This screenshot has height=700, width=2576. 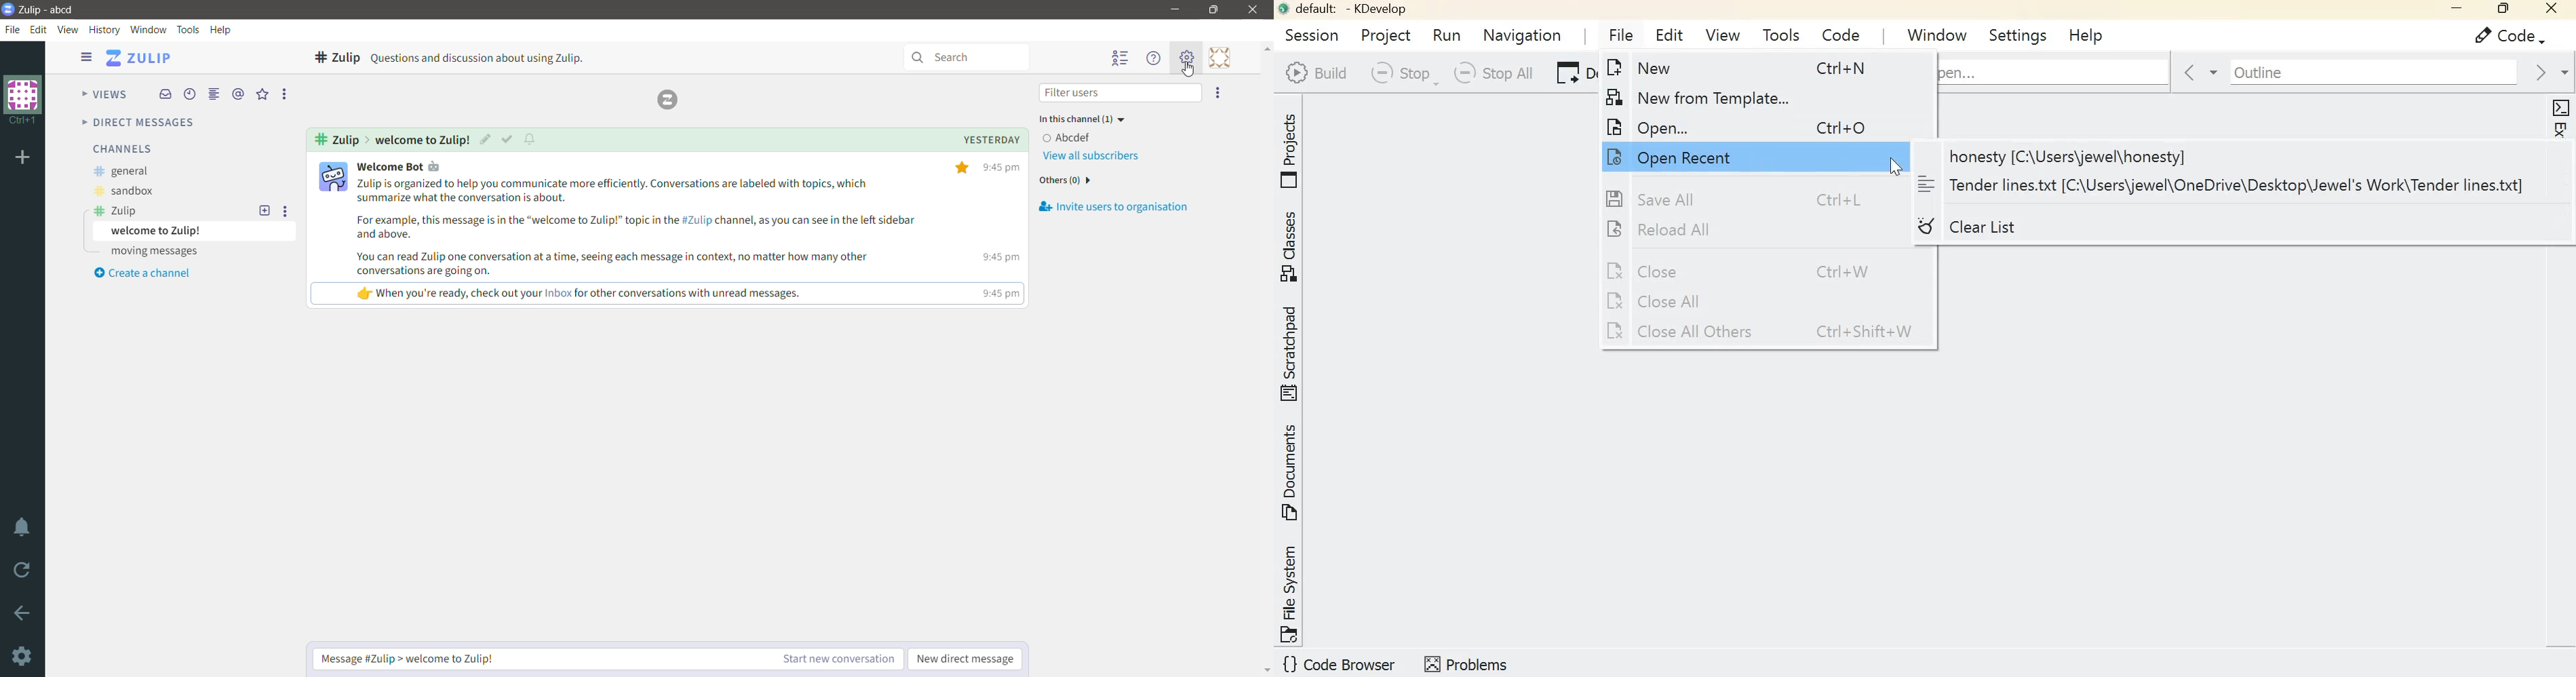 What do you see at coordinates (334, 140) in the screenshot?
I see `Channel - Zulip` at bounding box center [334, 140].